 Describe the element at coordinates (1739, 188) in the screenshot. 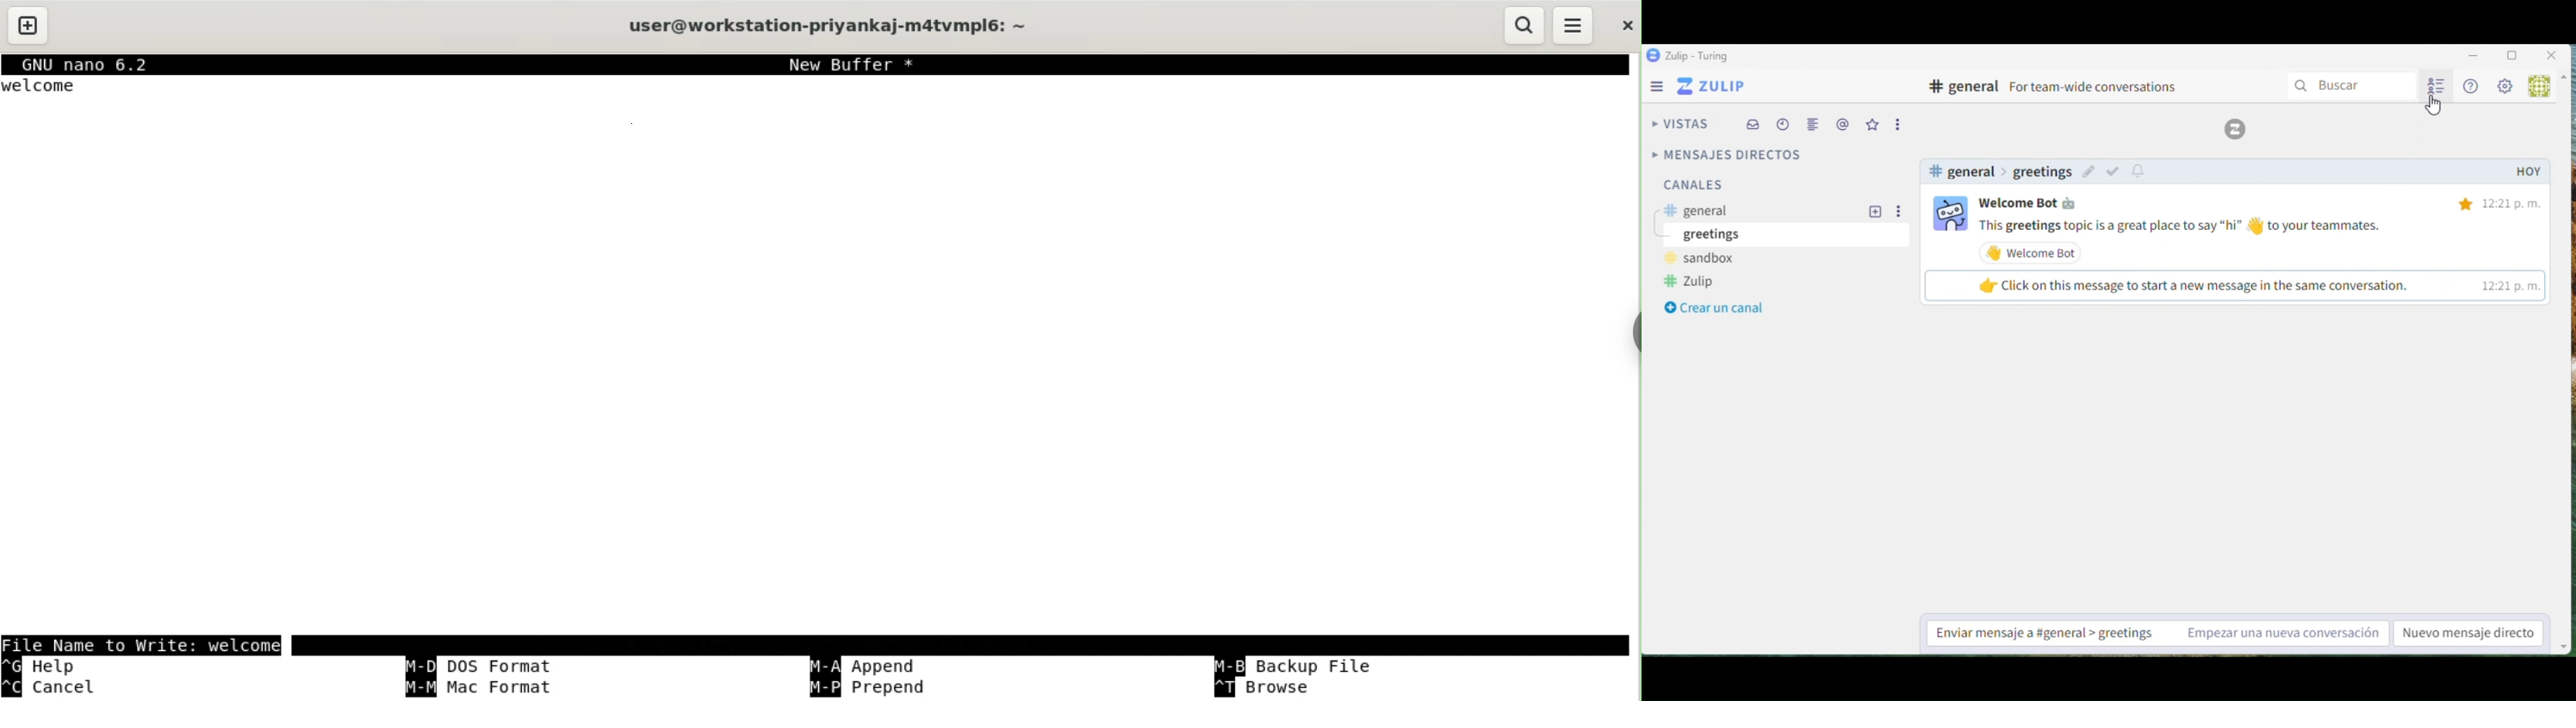

I see `Channels` at that location.